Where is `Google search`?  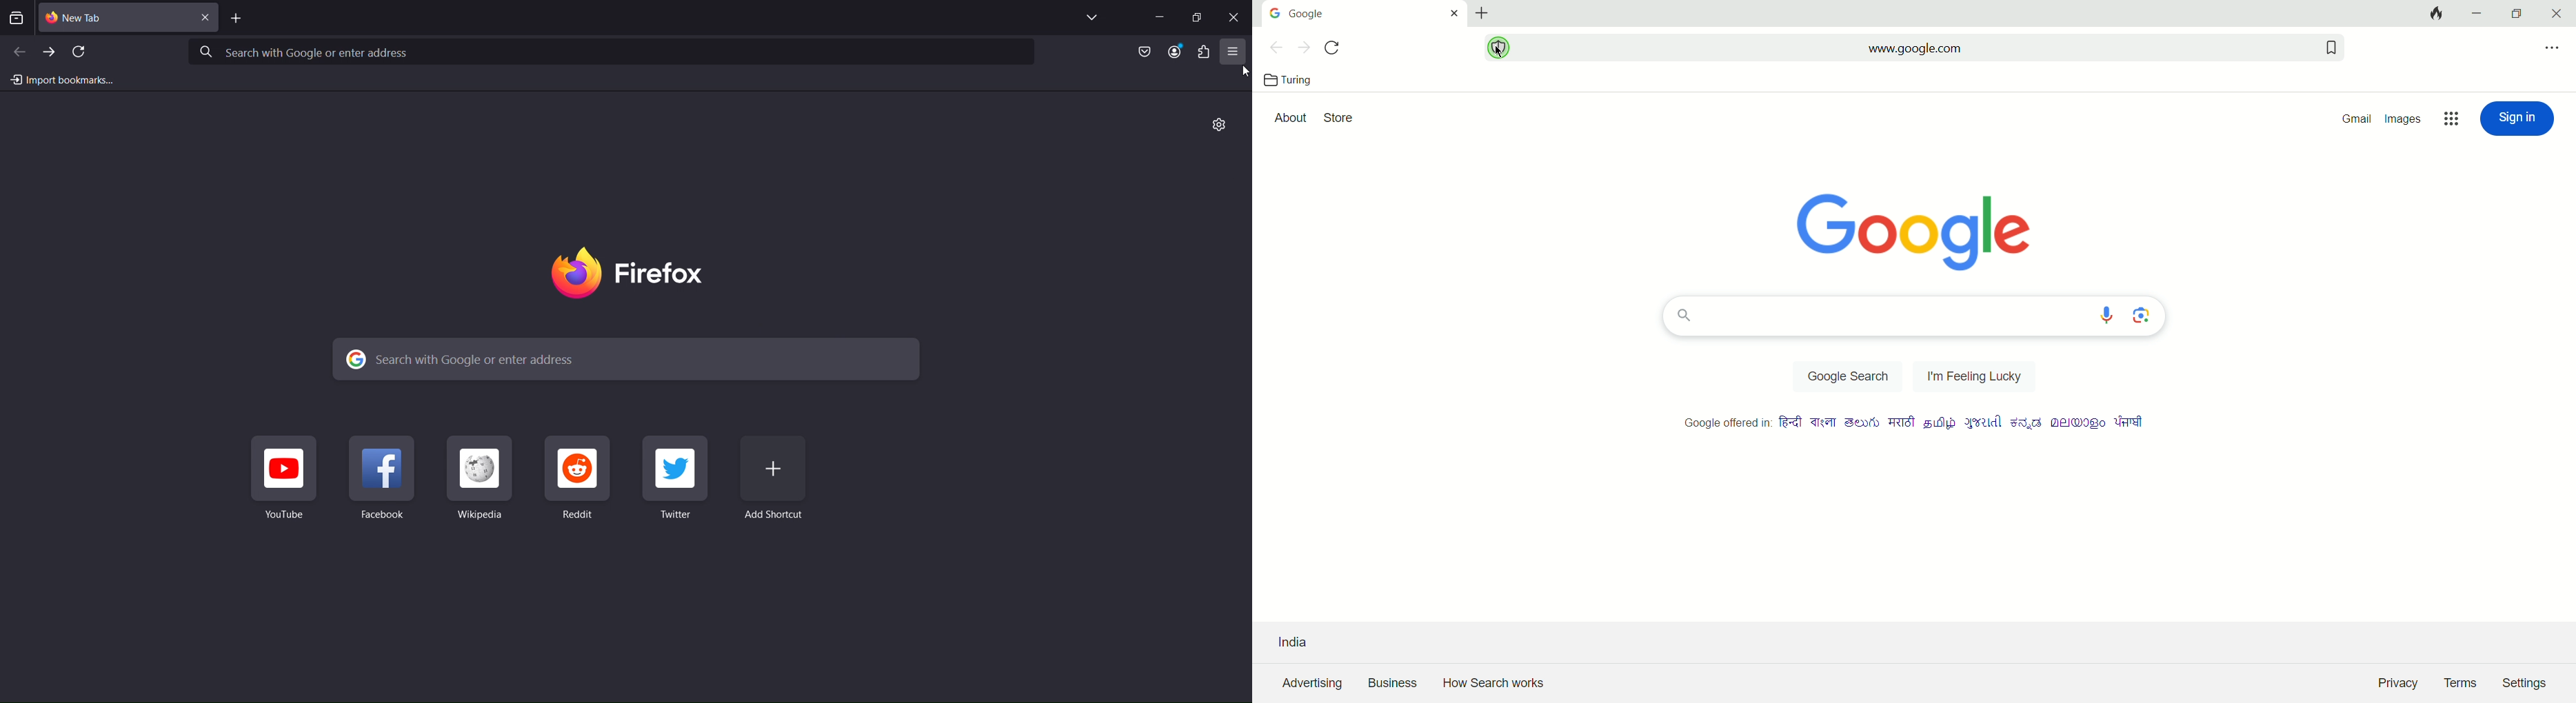 Google search is located at coordinates (1842, 375).